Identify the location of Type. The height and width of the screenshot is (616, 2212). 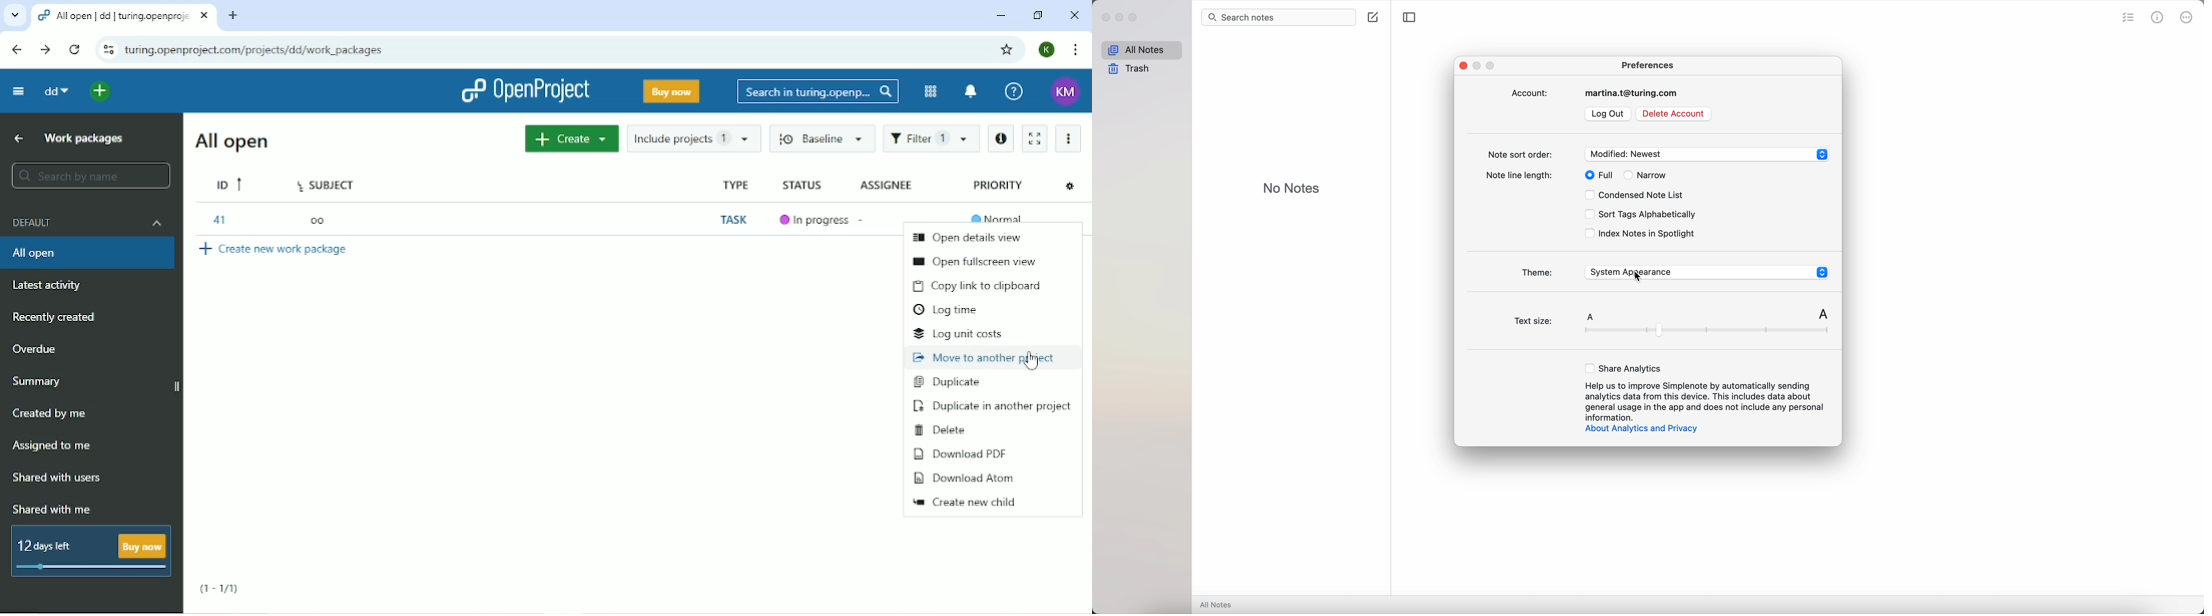
(733, 184).